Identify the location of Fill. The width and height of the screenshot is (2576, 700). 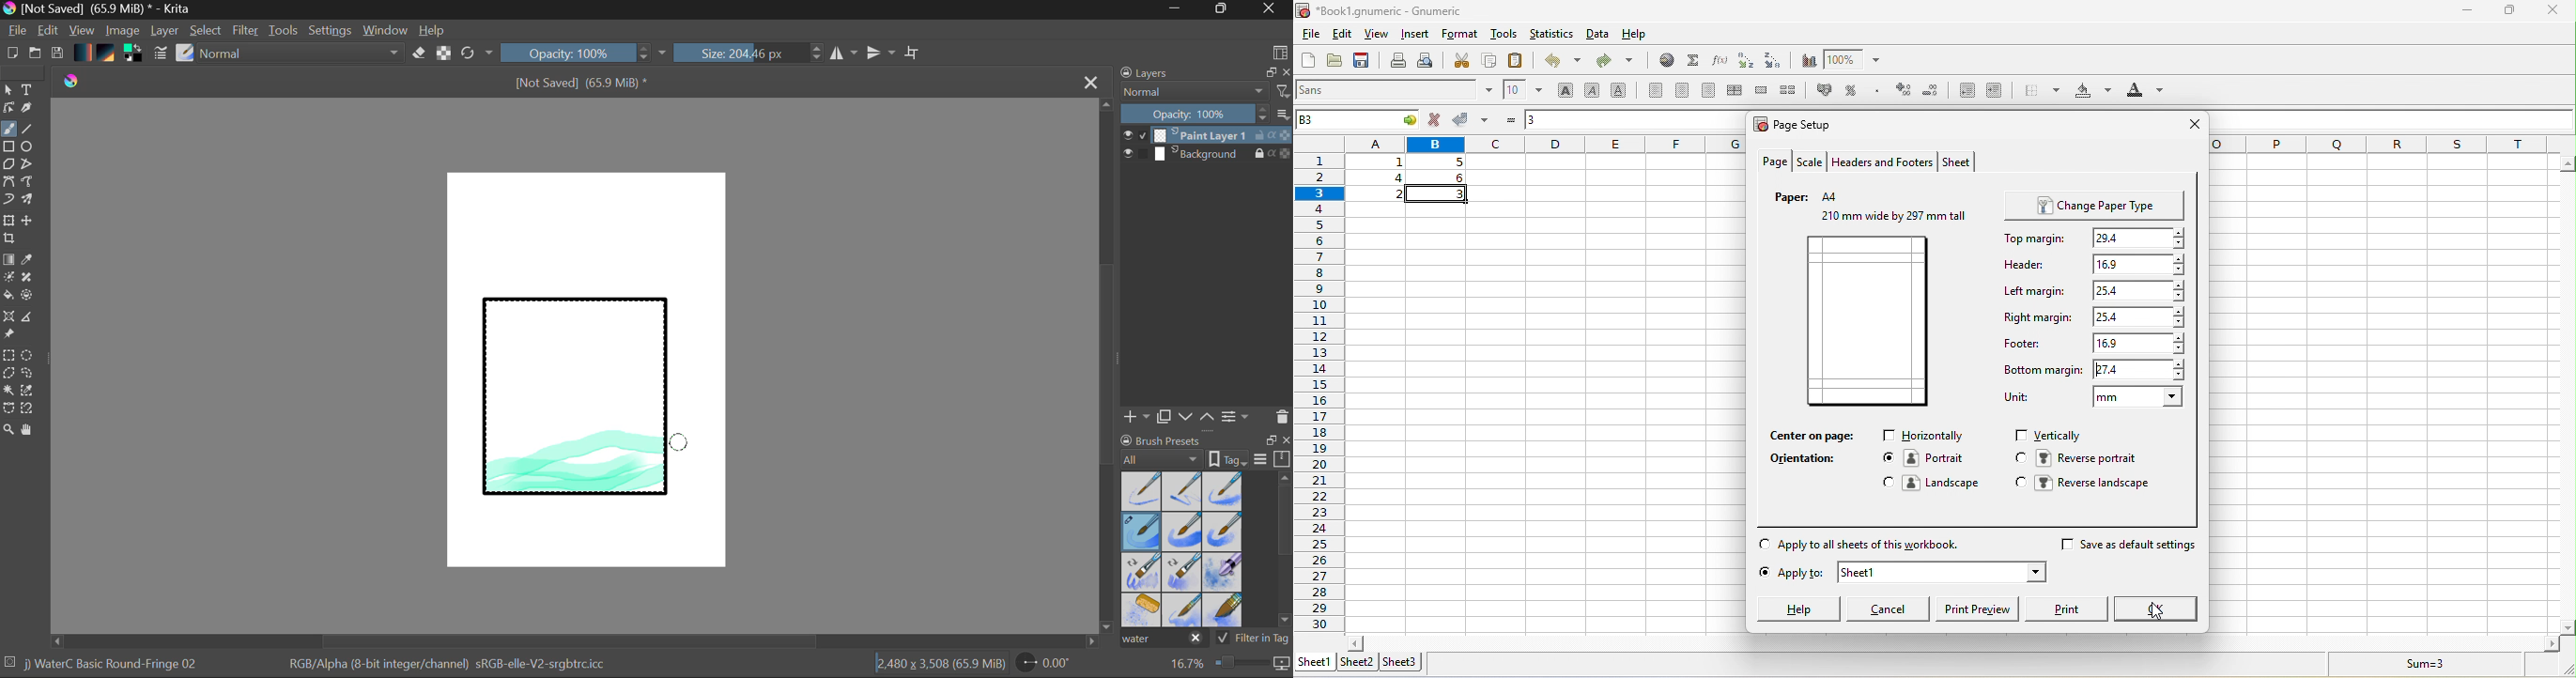
(8, 297).